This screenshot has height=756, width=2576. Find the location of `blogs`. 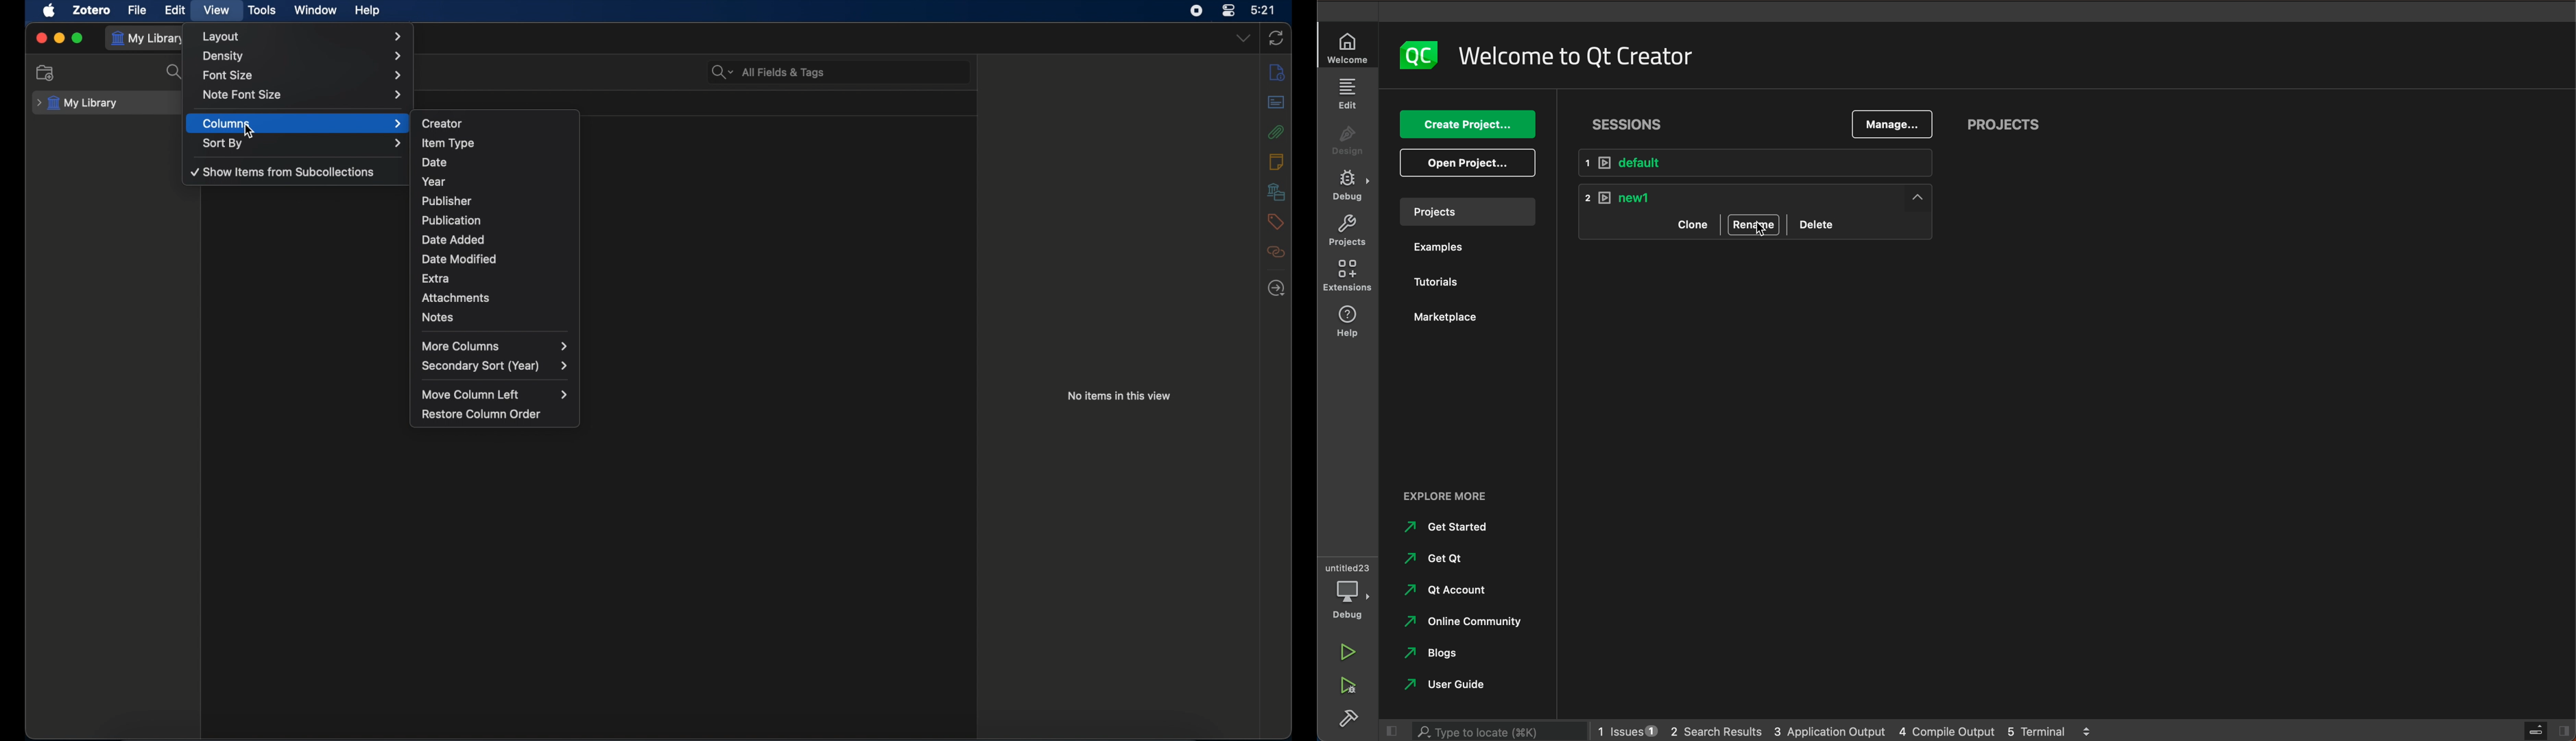

blogs is located at coordinates (1438, 653).